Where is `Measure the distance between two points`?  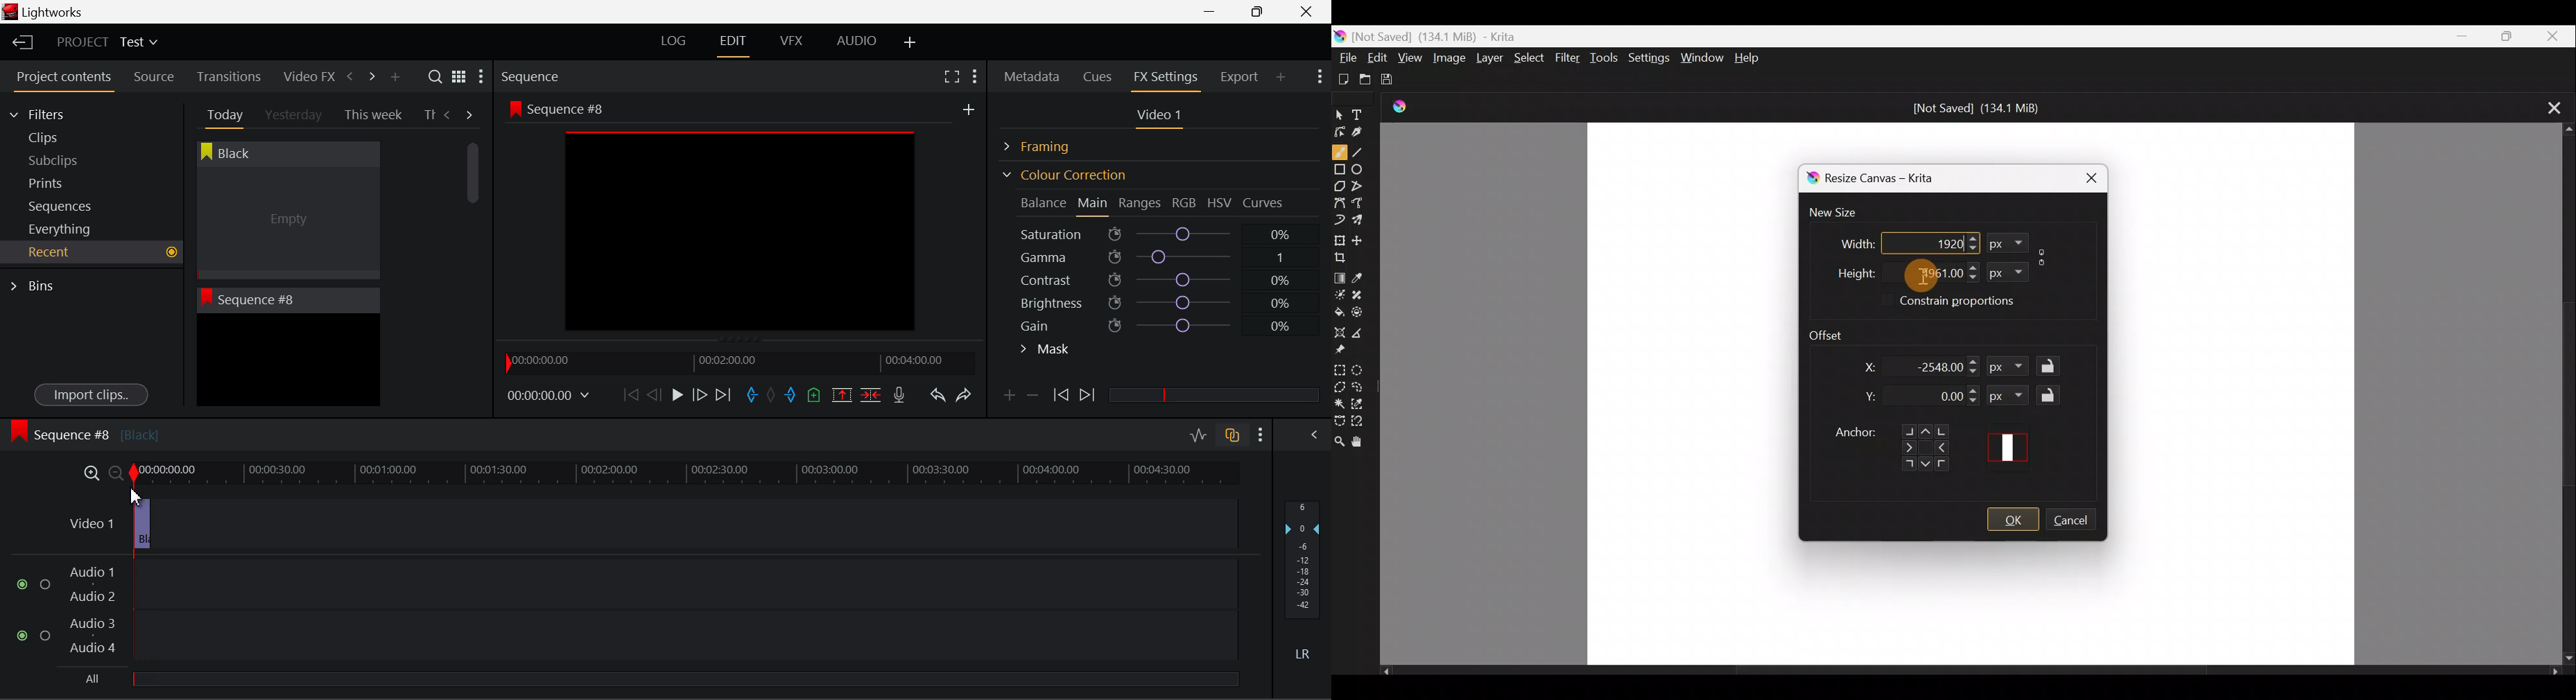 Measure the distance between two points is located at coordinates (1361, 334).